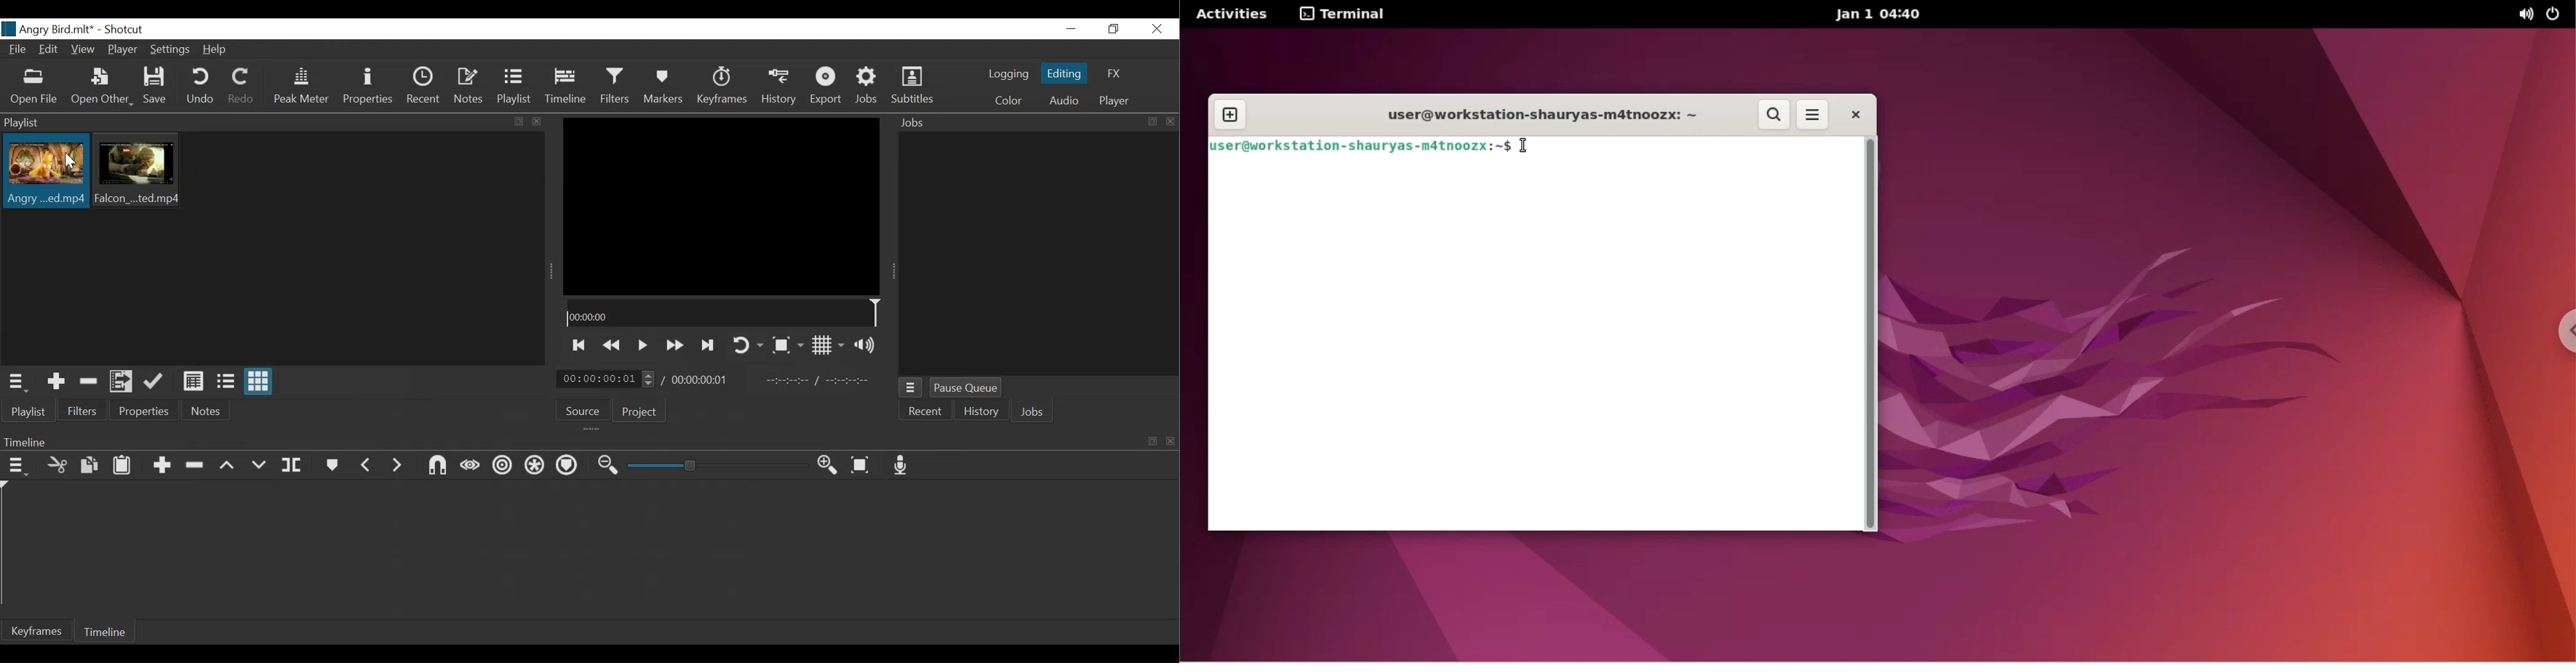 This screenshot has height=672, width=2576. Describe the element at coordinates (397, 466) in the screenshot. I see `Next Marker` at that location.